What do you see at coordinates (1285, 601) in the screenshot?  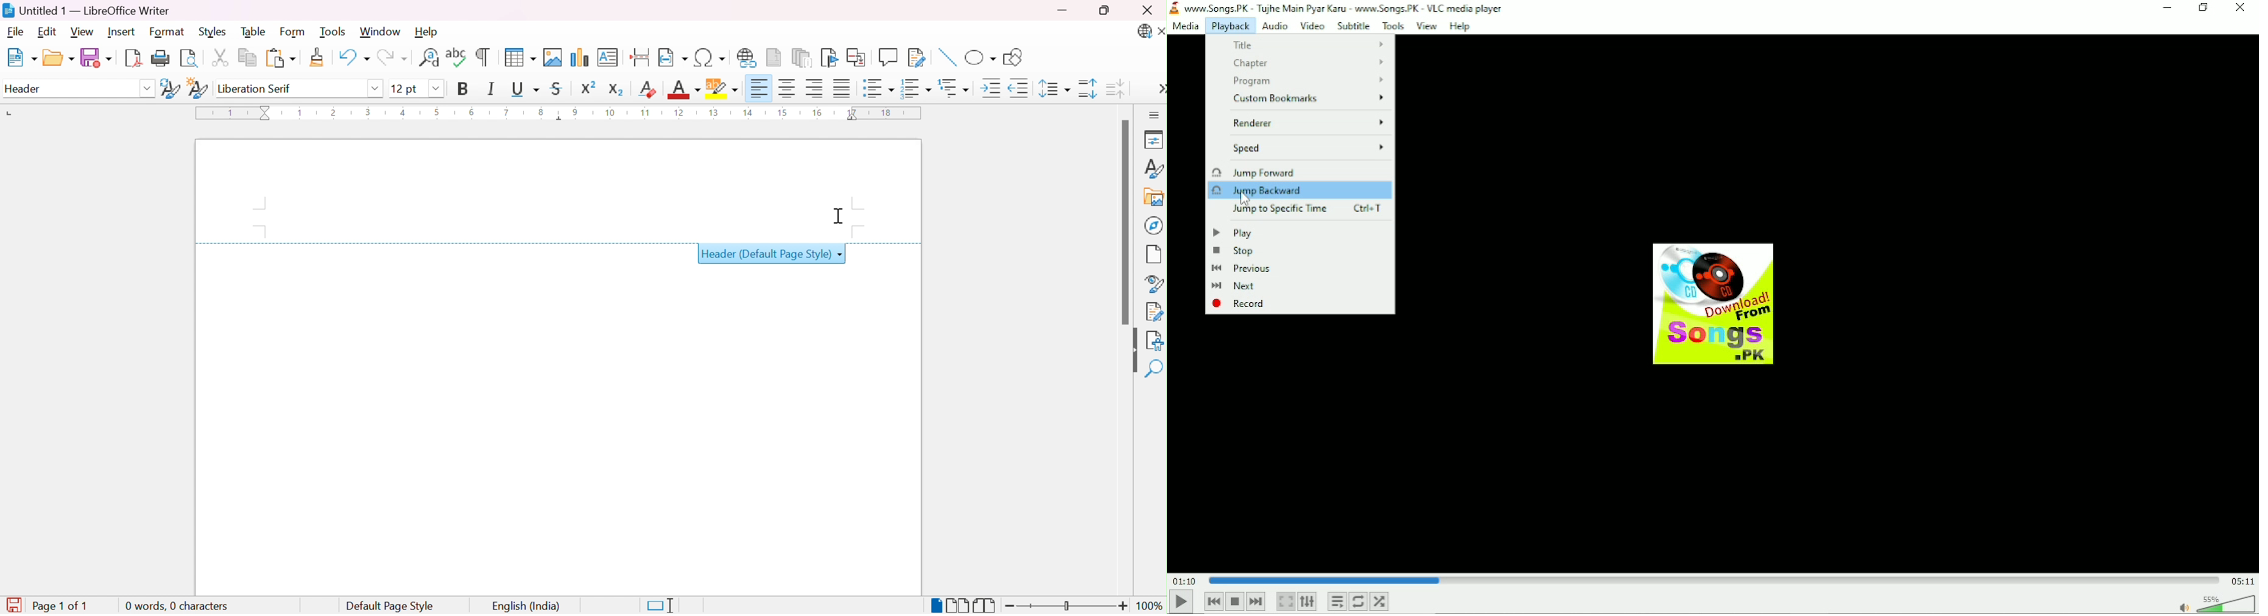 I see `Toggle video in fullscreen` at bounding box center [1285, 601].